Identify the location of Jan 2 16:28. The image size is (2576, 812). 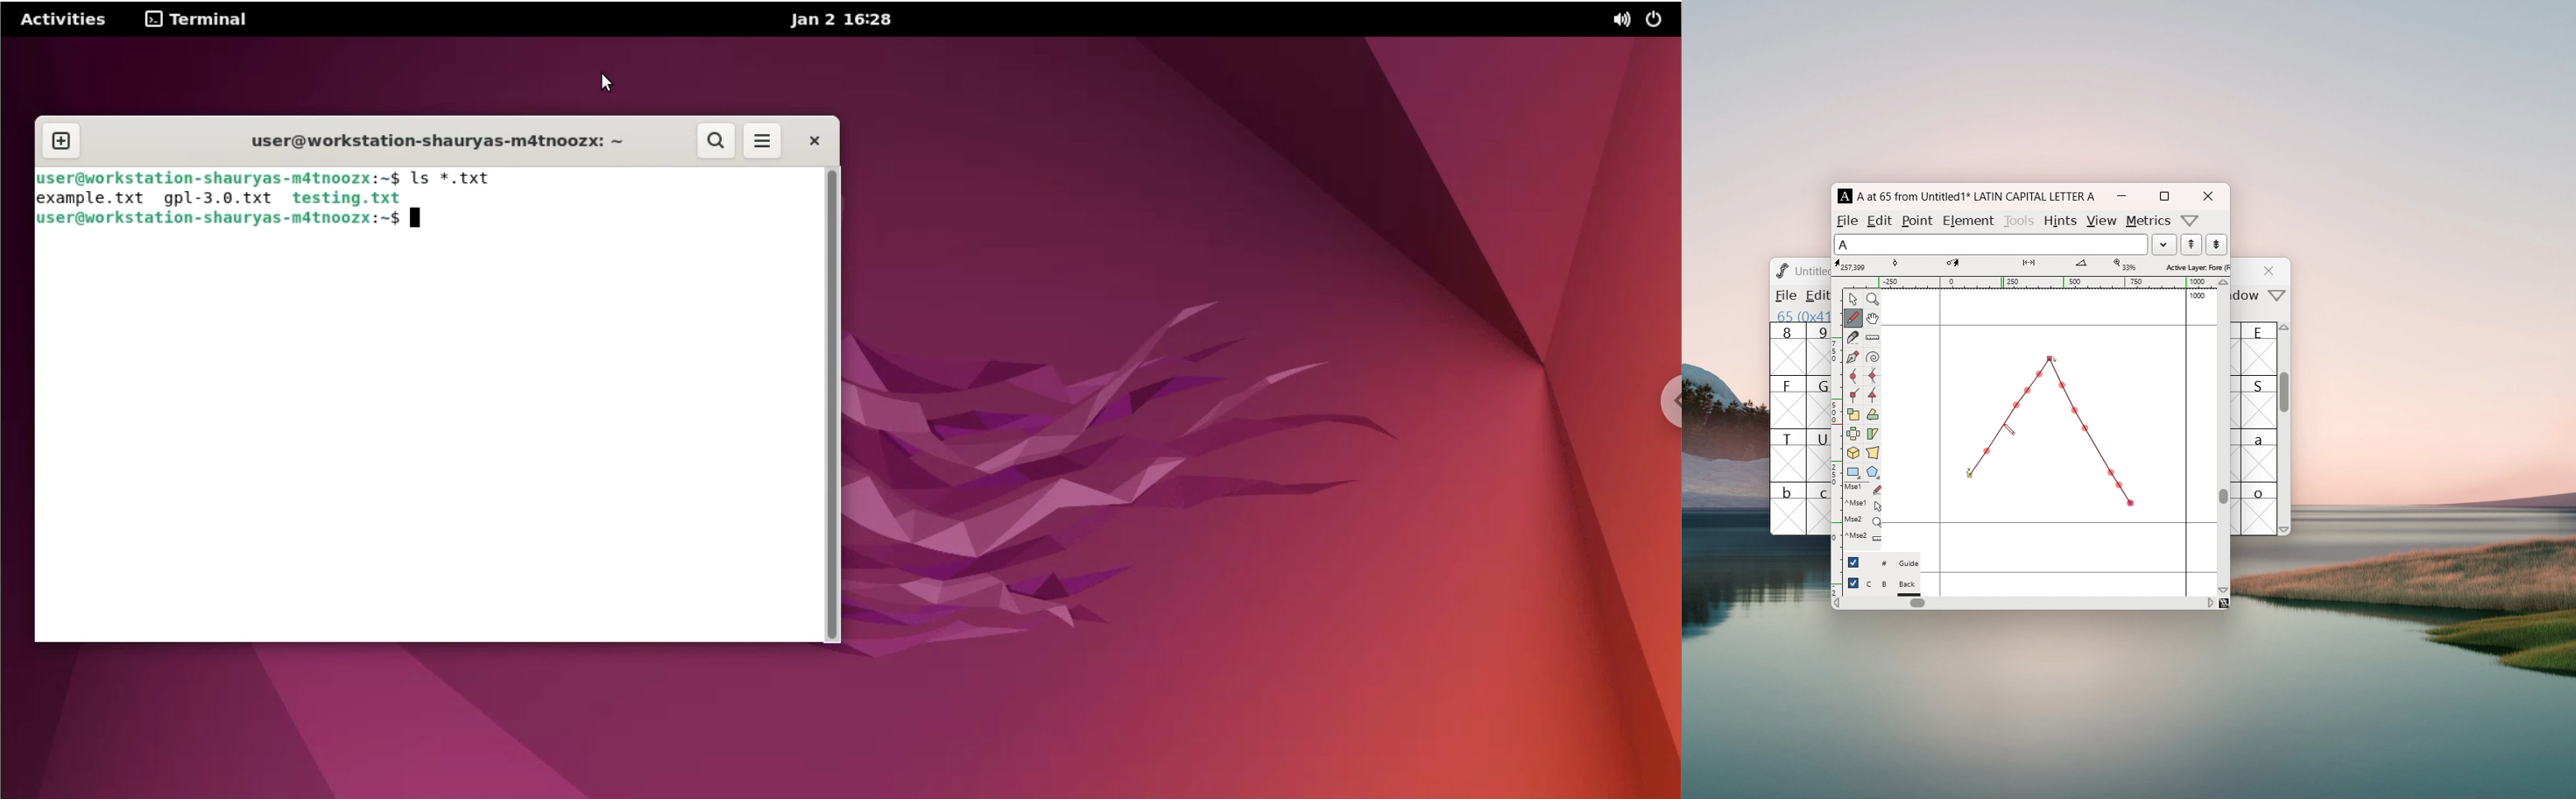
(841, 19).